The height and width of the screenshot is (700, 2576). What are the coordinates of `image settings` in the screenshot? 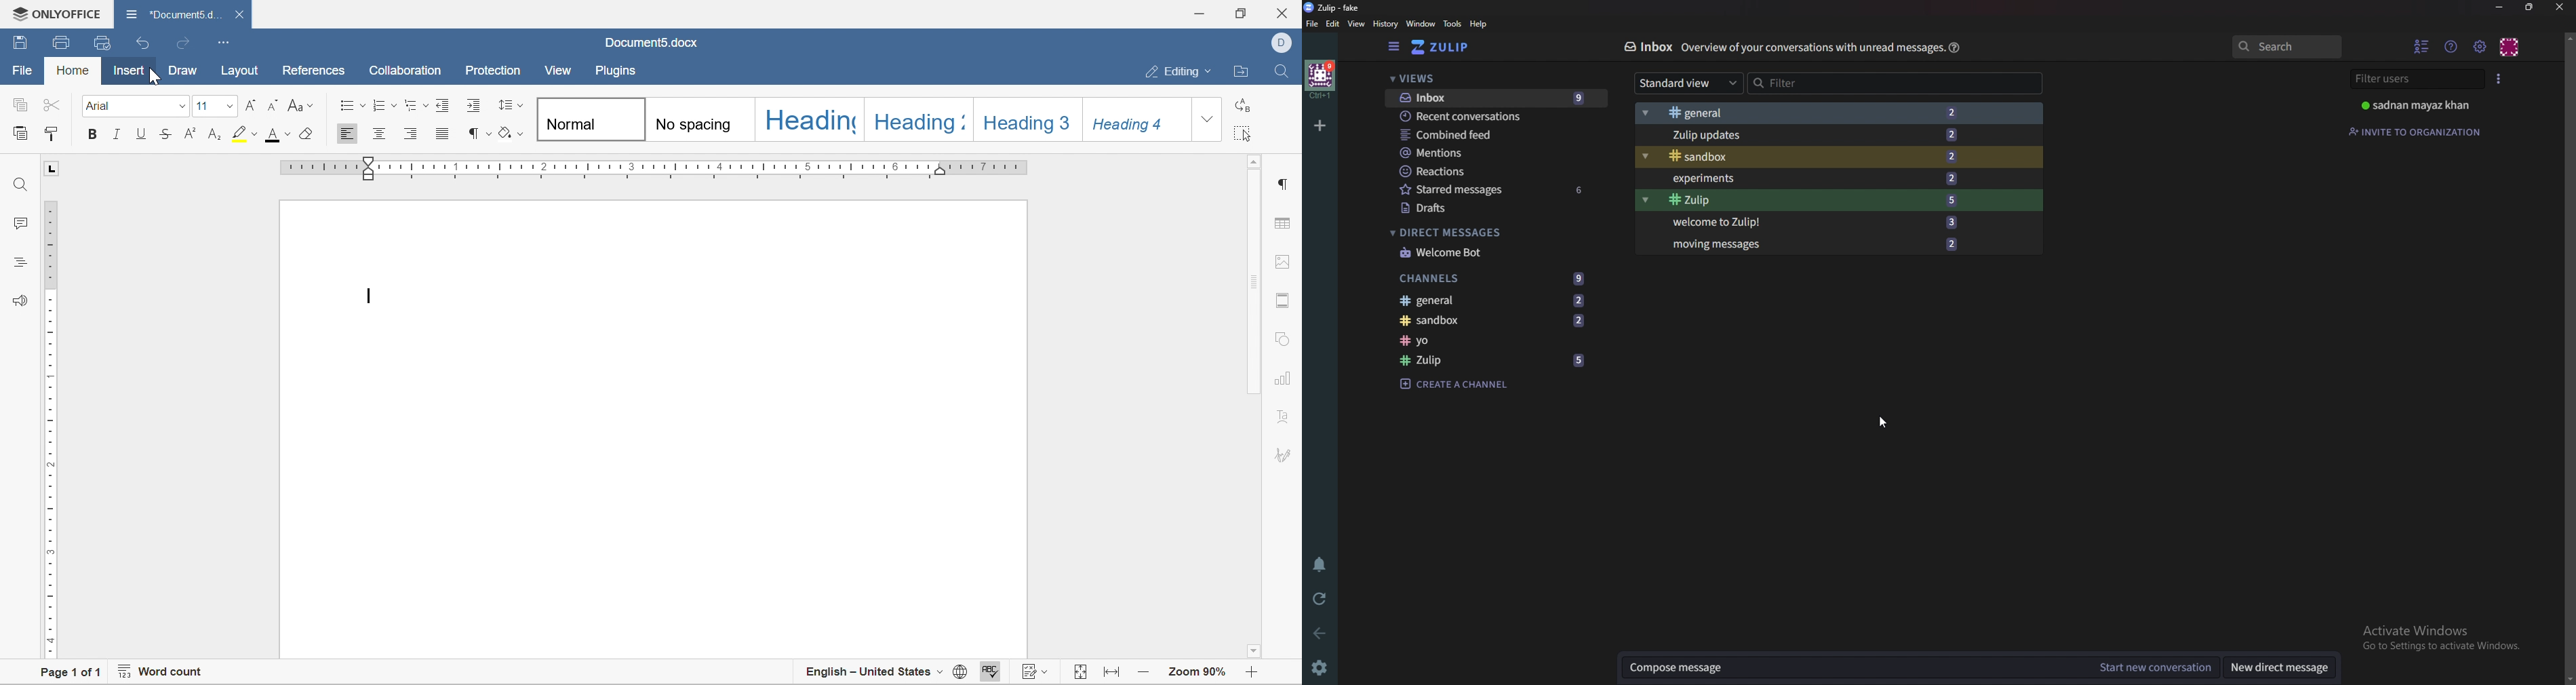 It's located at (1288, 261).